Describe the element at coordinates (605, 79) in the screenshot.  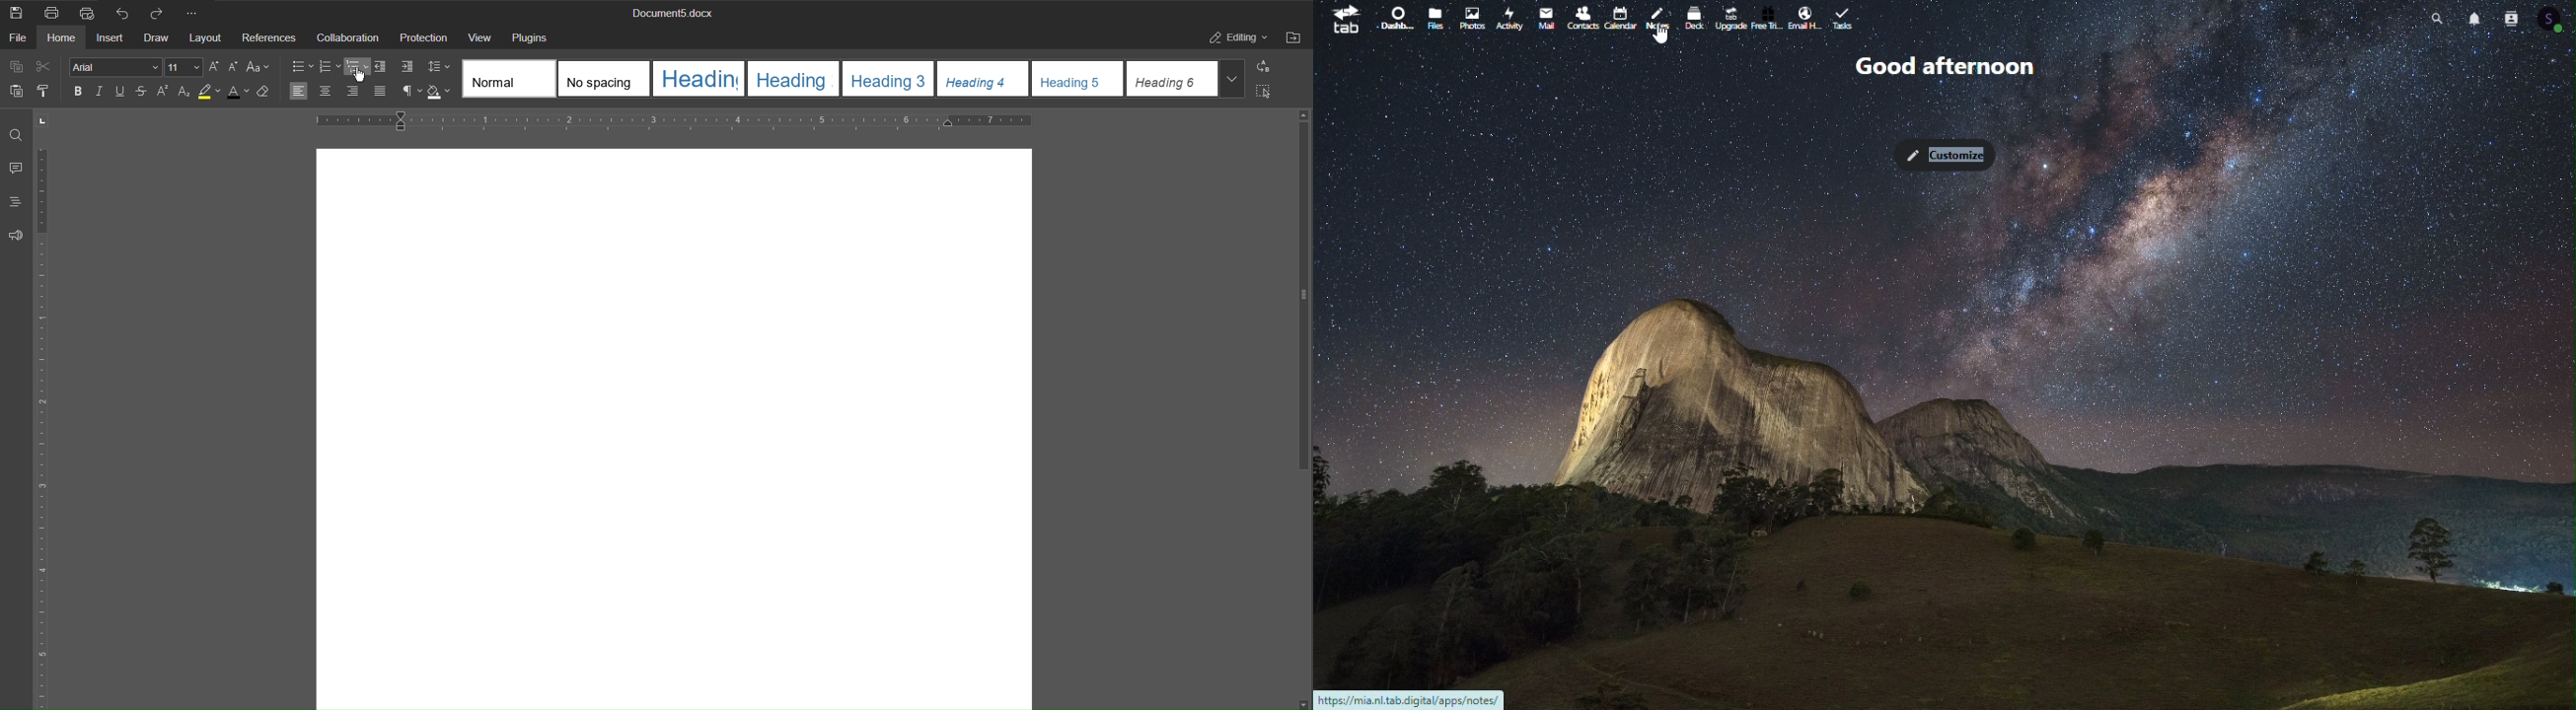
I see `No spacing` at that location.